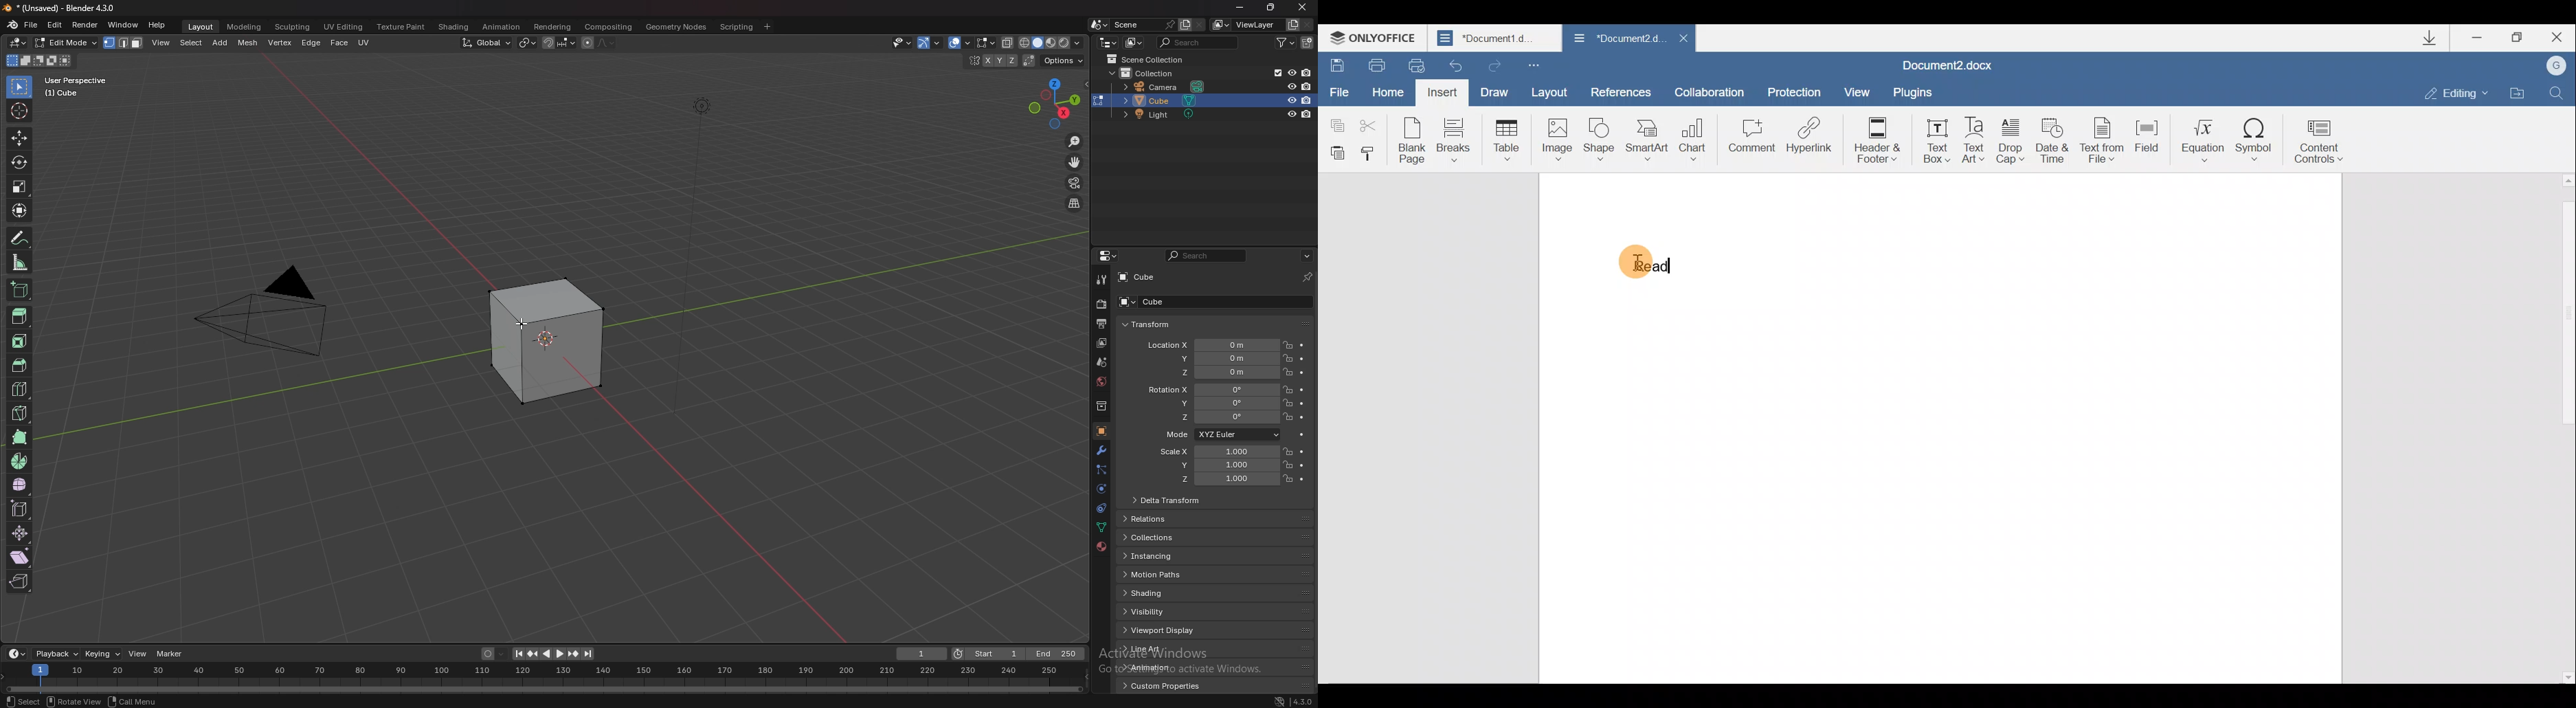 The height and width of the screenshot is (728, 2576). I want to click on proportional editing objcets, so click(598, 43).